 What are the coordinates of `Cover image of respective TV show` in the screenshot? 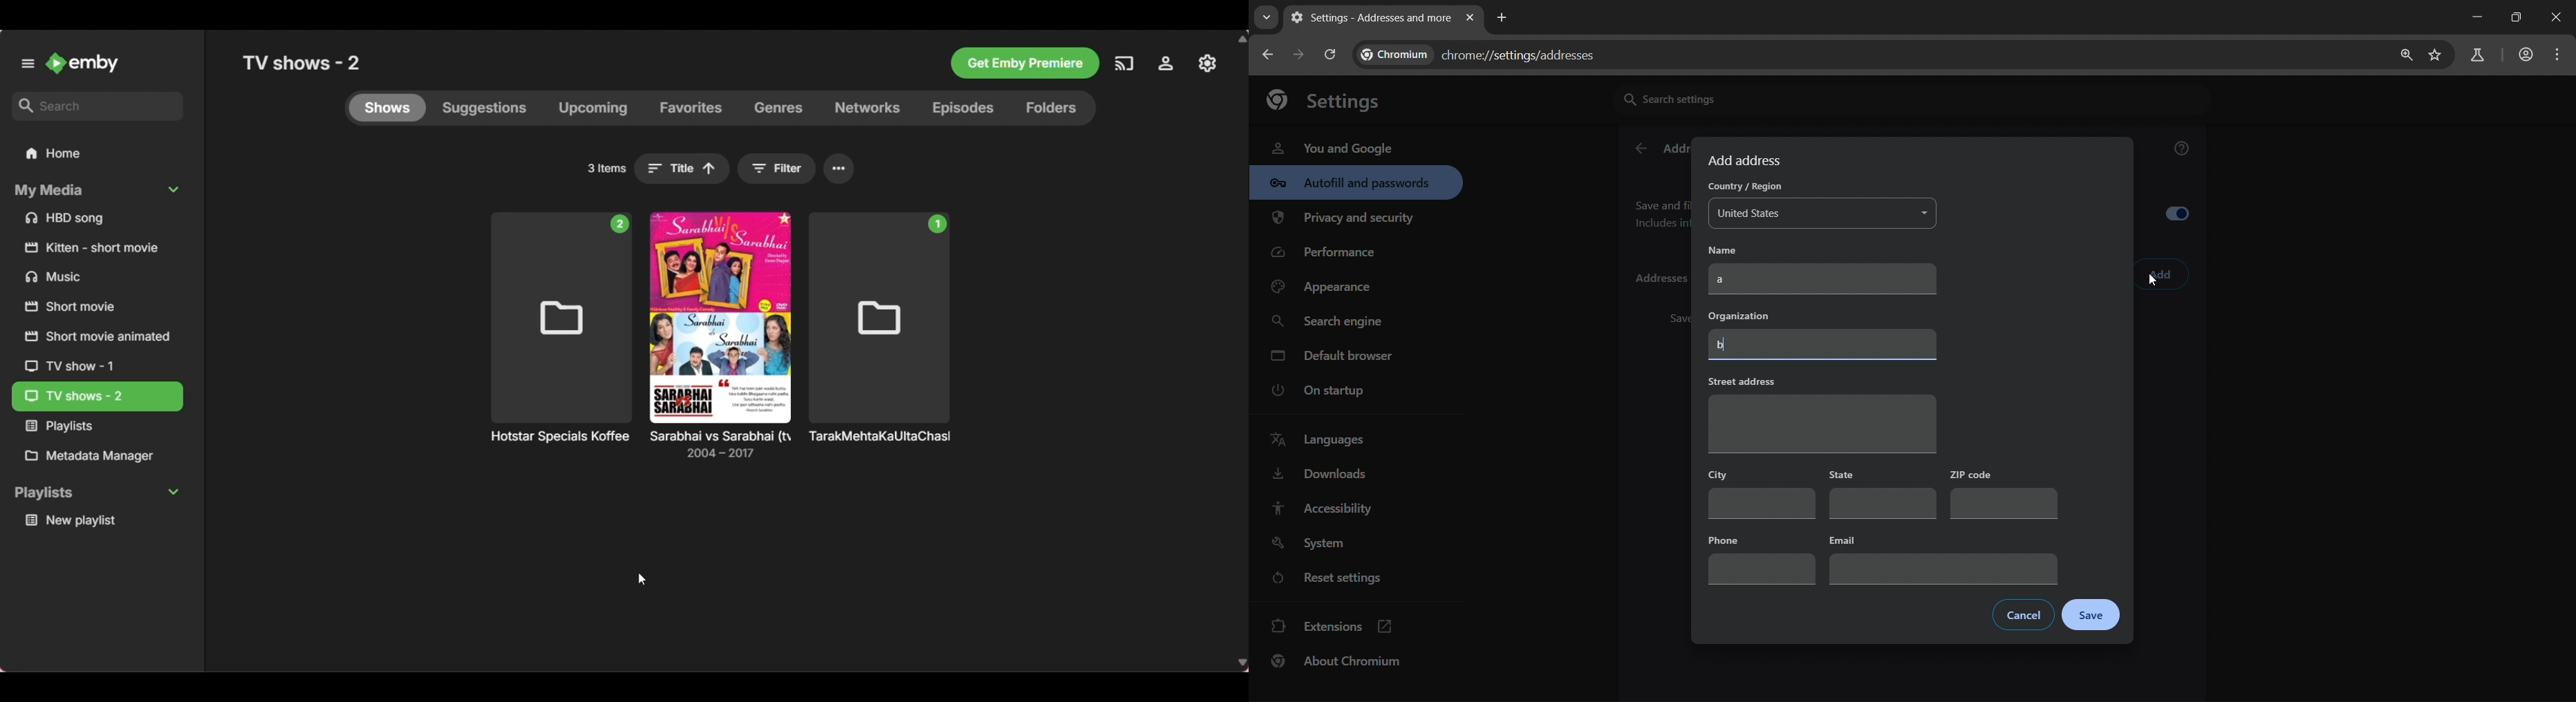 It's located at (720, 318).